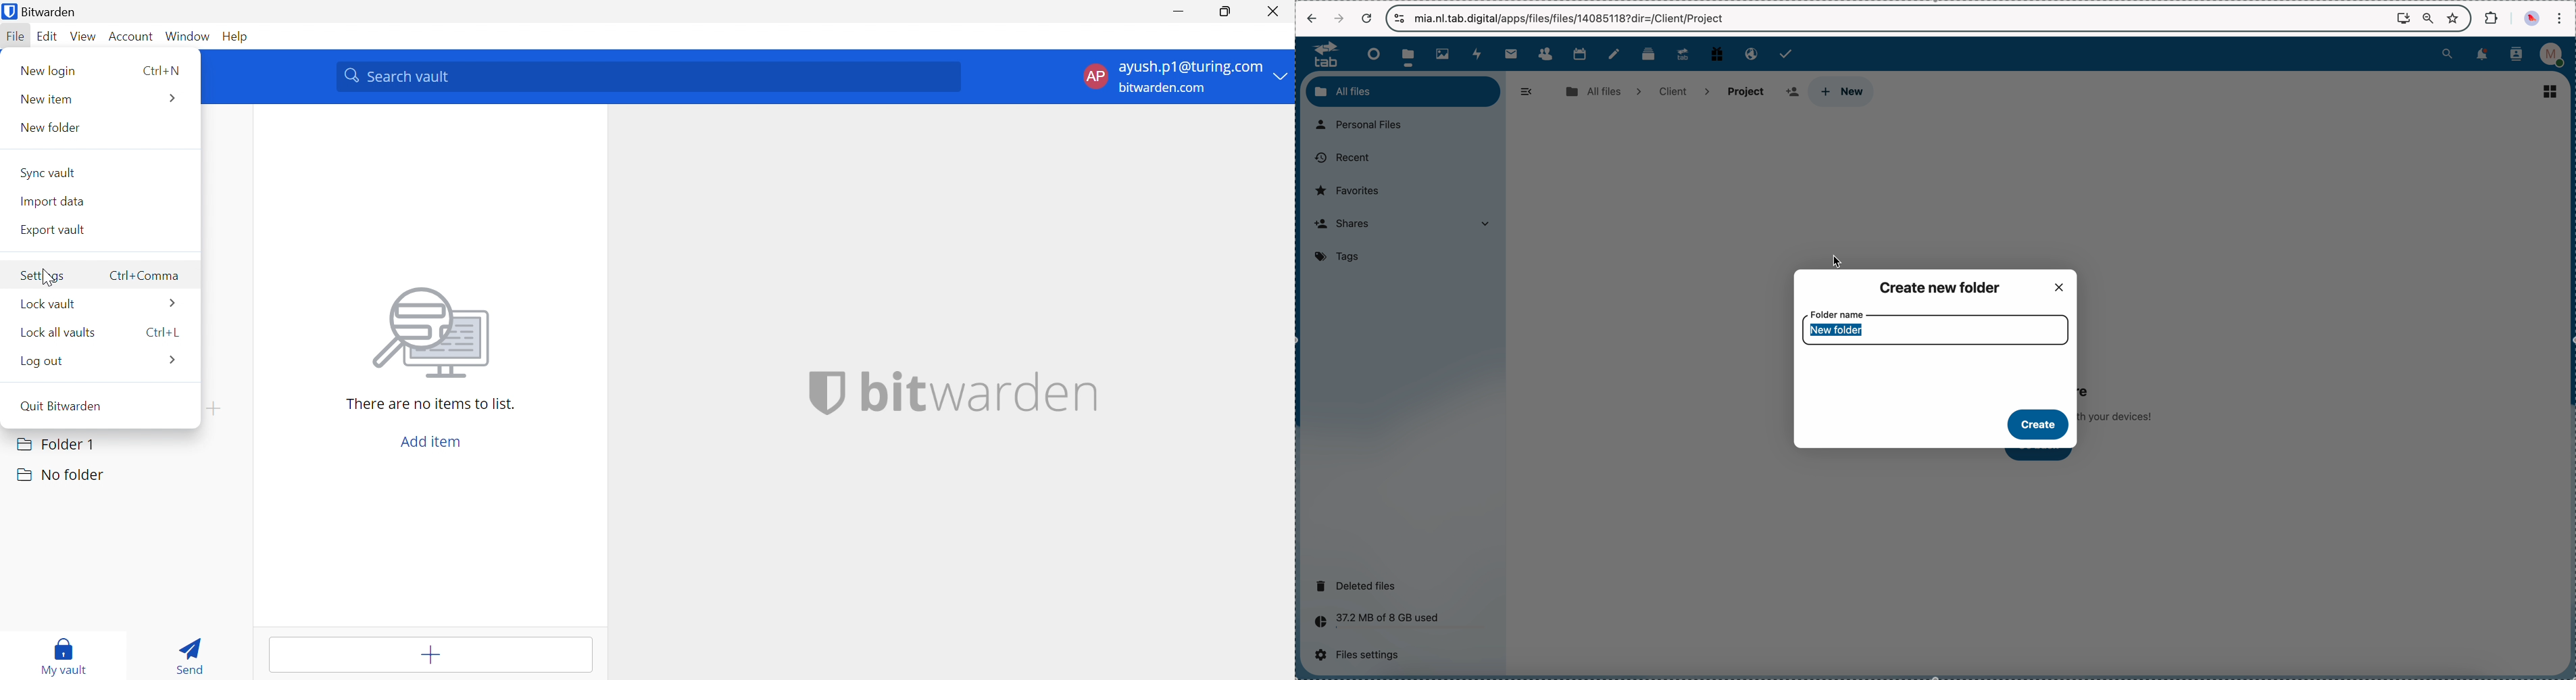 This screenshot has width=2576, height=700. What do you see at coordinates (1651, 53) in the screenshot?
I see `deck` at bounding box center [1651, 53].